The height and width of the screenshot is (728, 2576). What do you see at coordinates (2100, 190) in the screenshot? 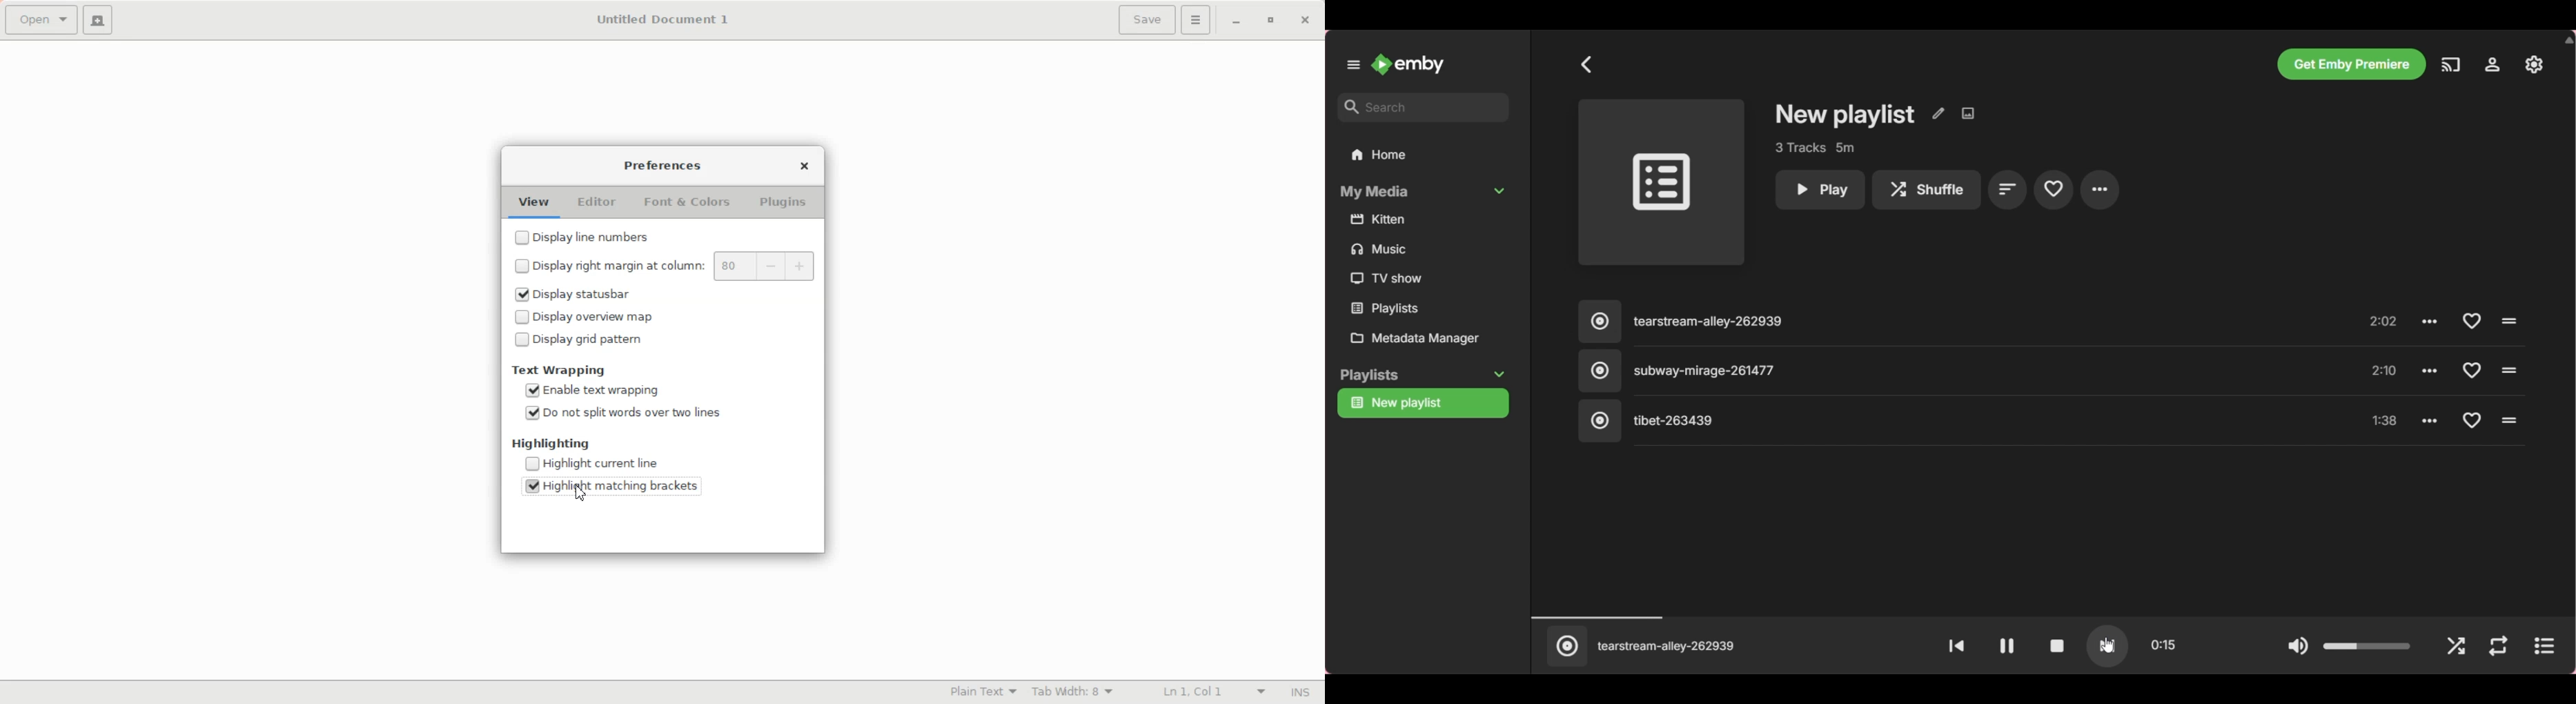
I see `More settings` at bounding box center [2100, 190].